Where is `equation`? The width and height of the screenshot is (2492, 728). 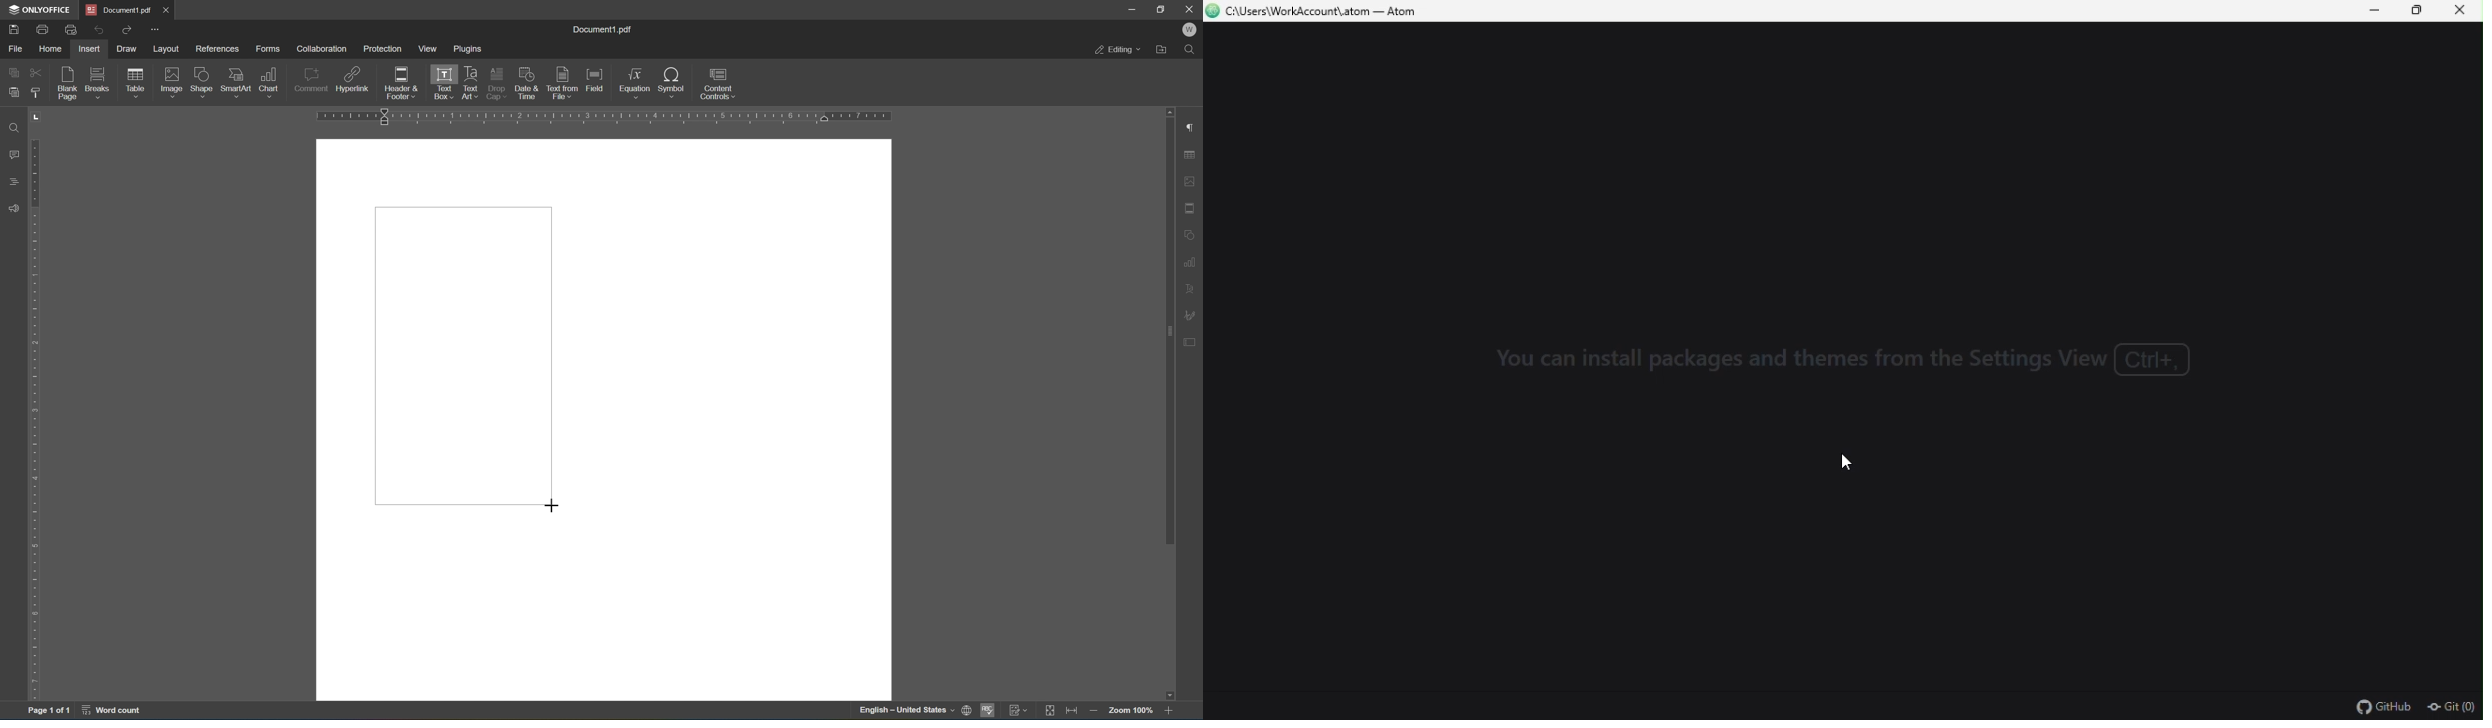 equation is located at coordinates (635, 83).